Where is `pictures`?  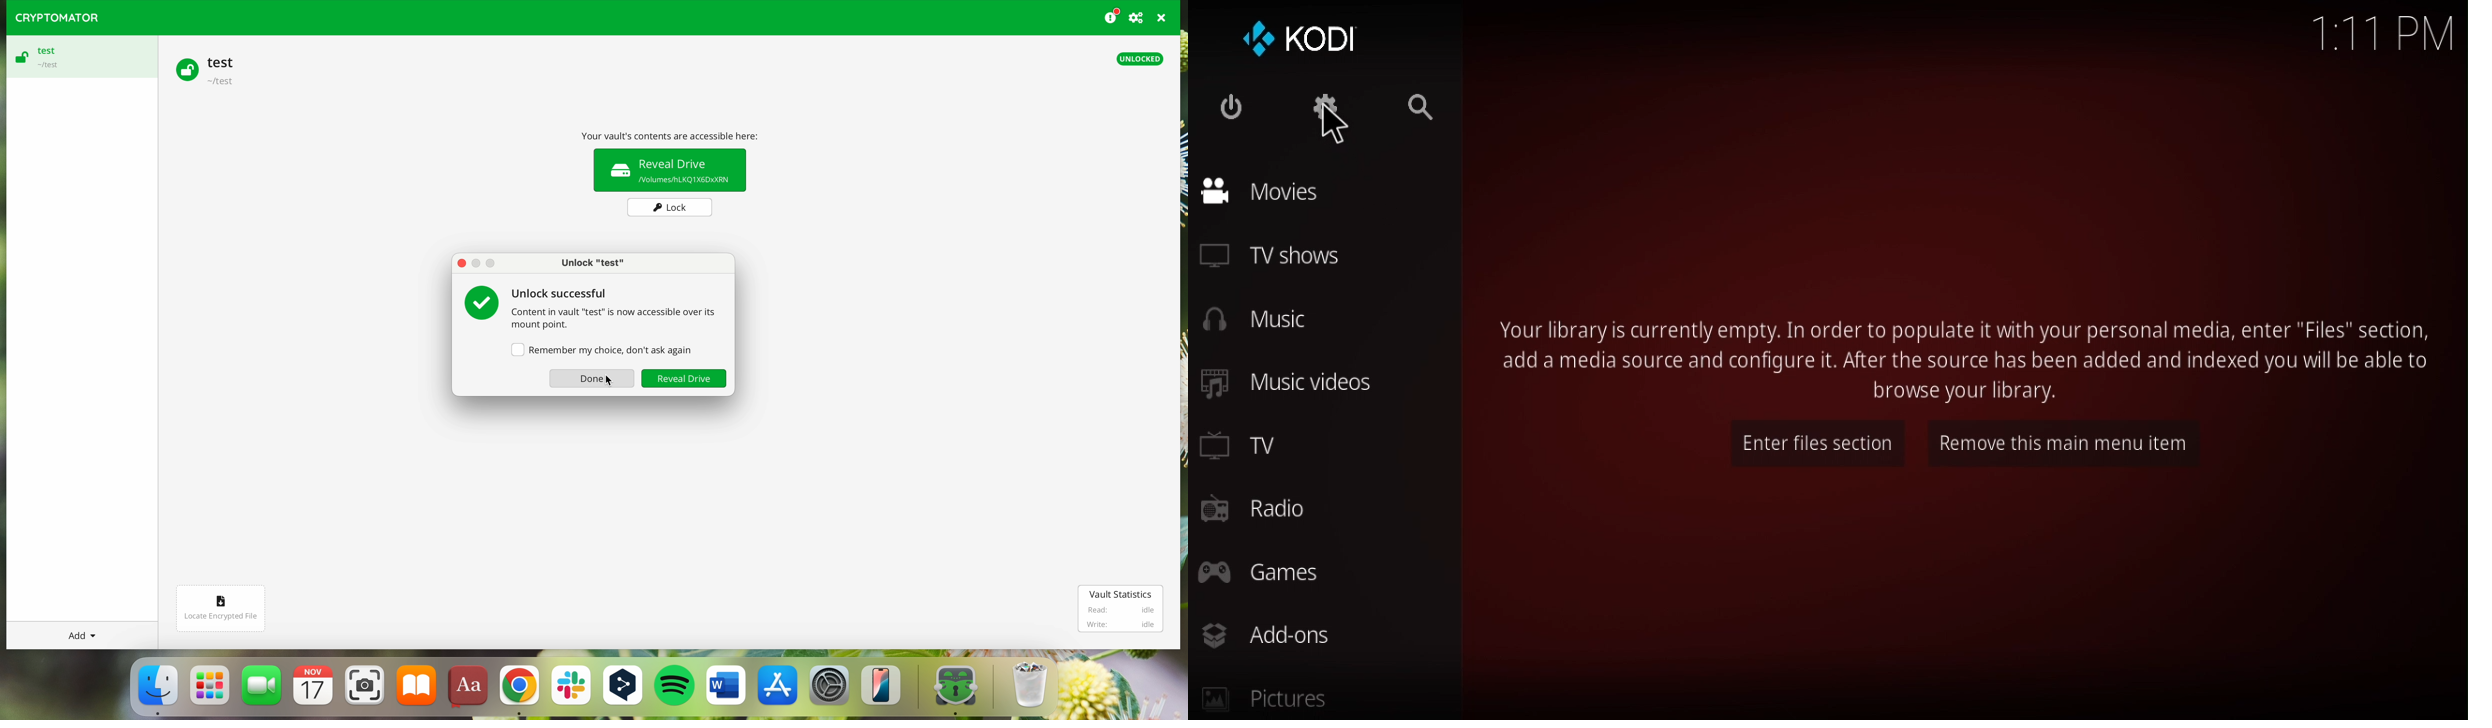 pictures is located at coordinates (1265, 698).